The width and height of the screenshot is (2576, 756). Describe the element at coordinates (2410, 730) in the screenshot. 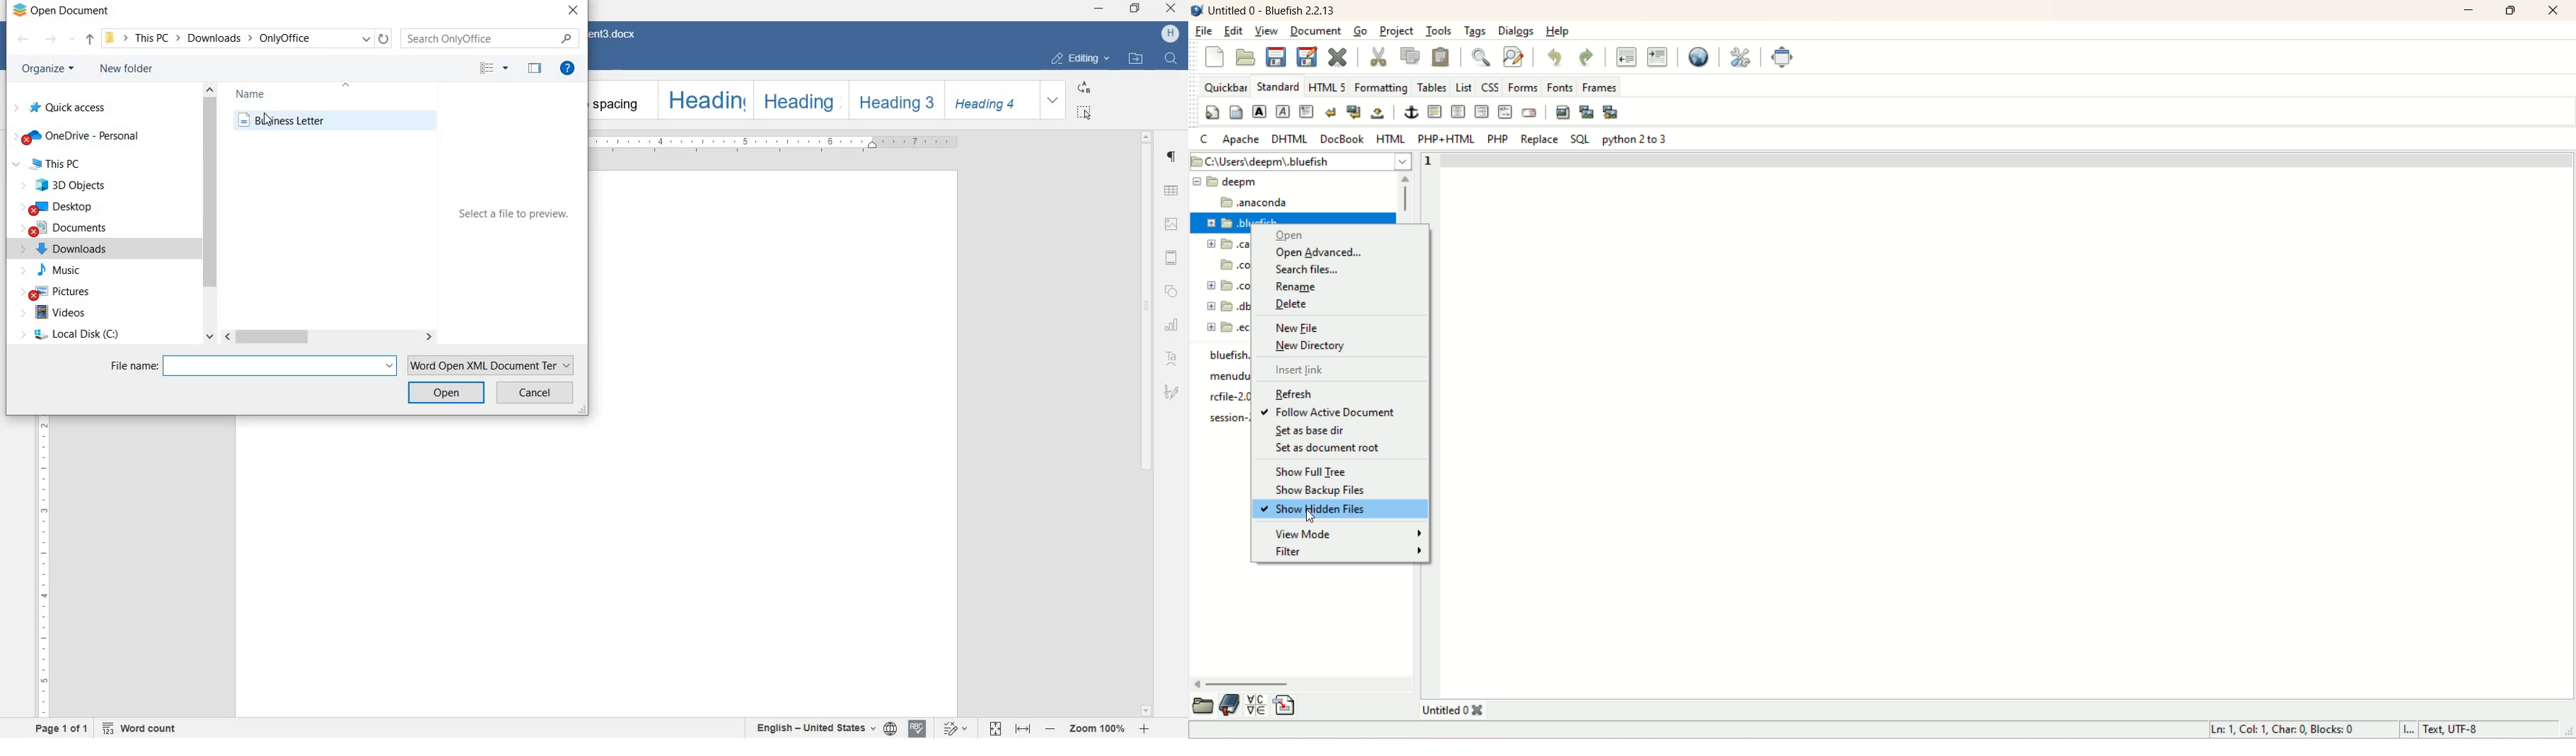

I see `I` at that location.